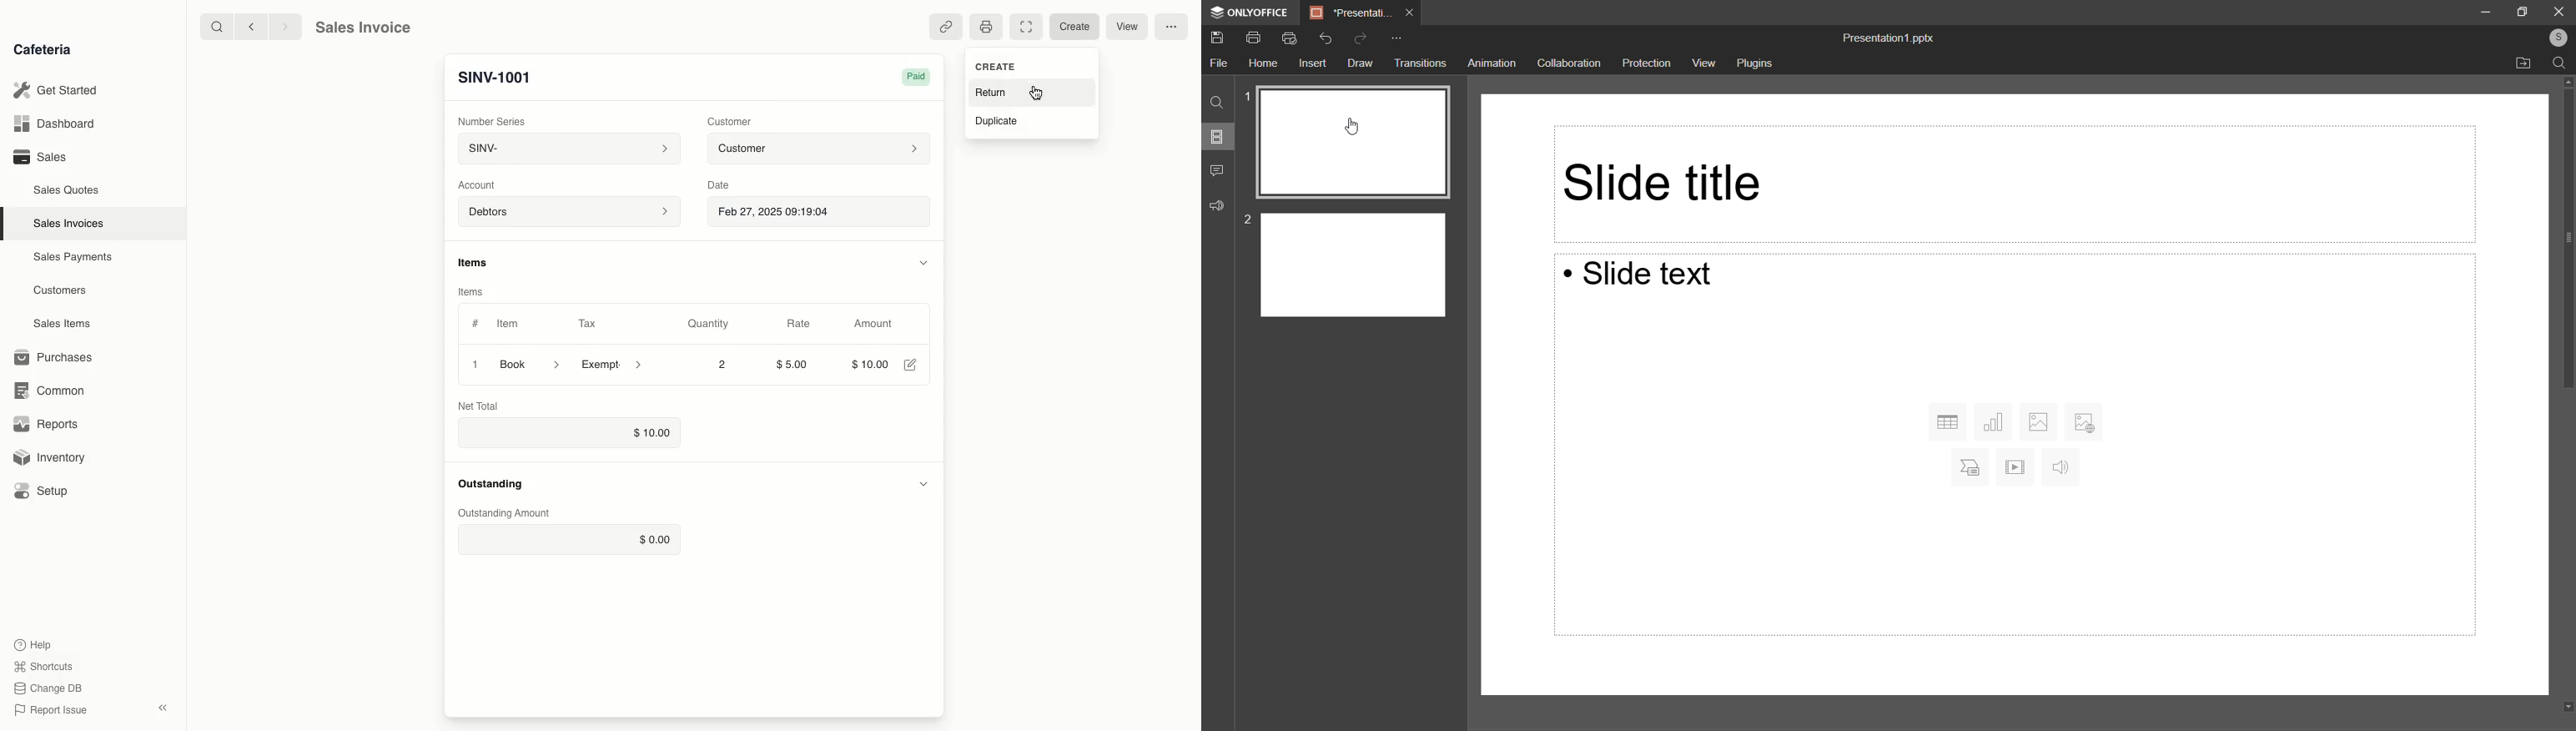  What do you see at coordinates (475, 322) in the screenshot?
I see `#` at bounding box center [475, 322].